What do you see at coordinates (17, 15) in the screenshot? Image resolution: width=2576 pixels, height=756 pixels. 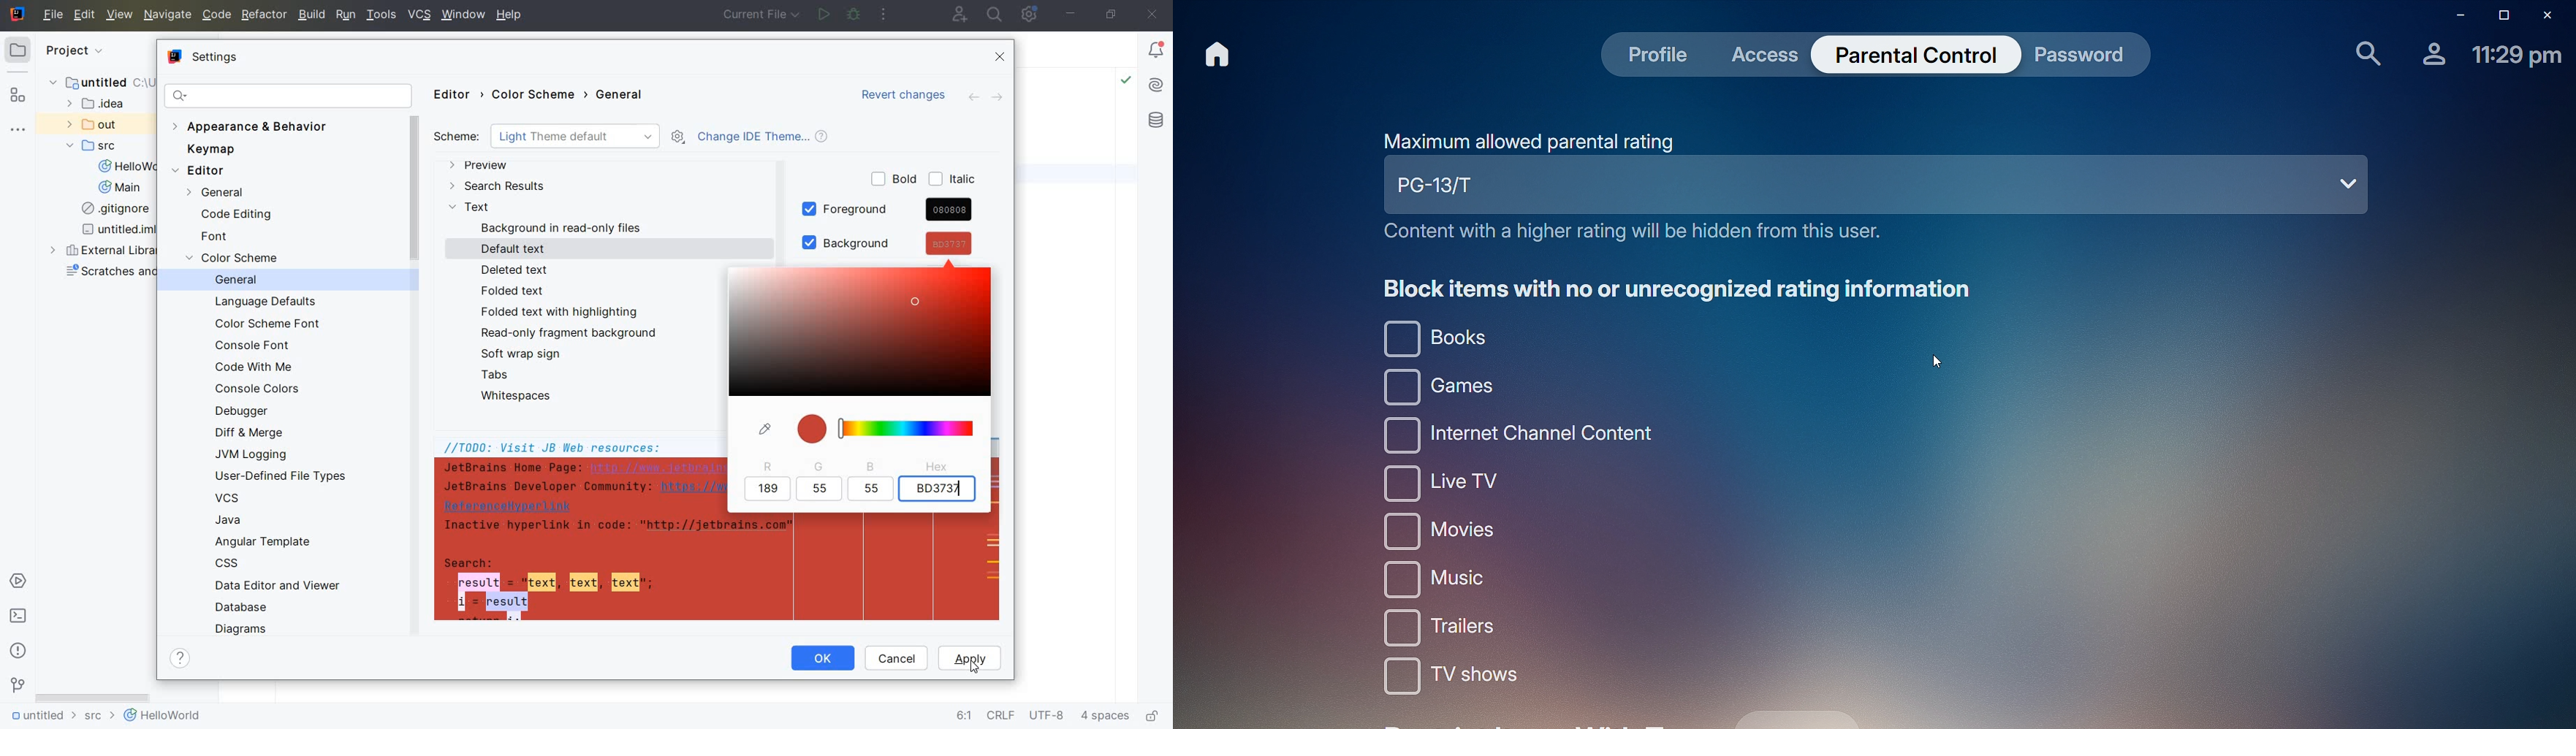 I see `system name` at bounding box center [17, 15].